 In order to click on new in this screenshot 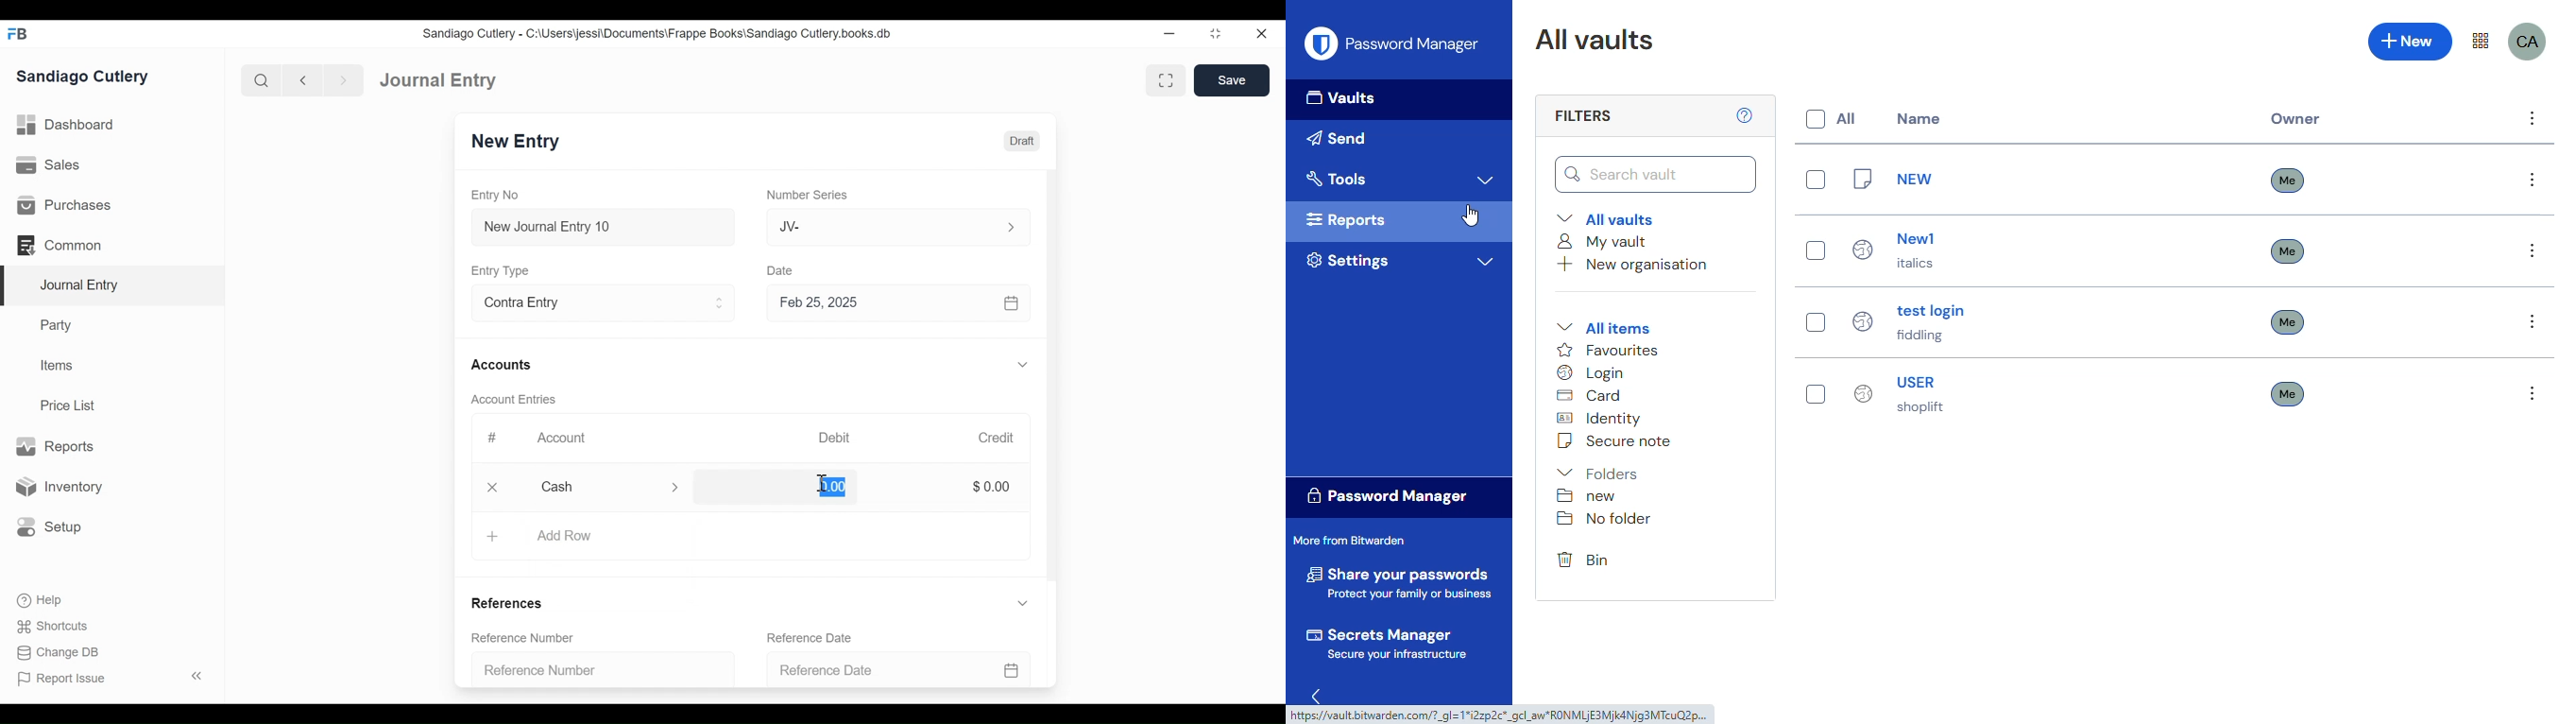, I will do `click(2409, 42)`.